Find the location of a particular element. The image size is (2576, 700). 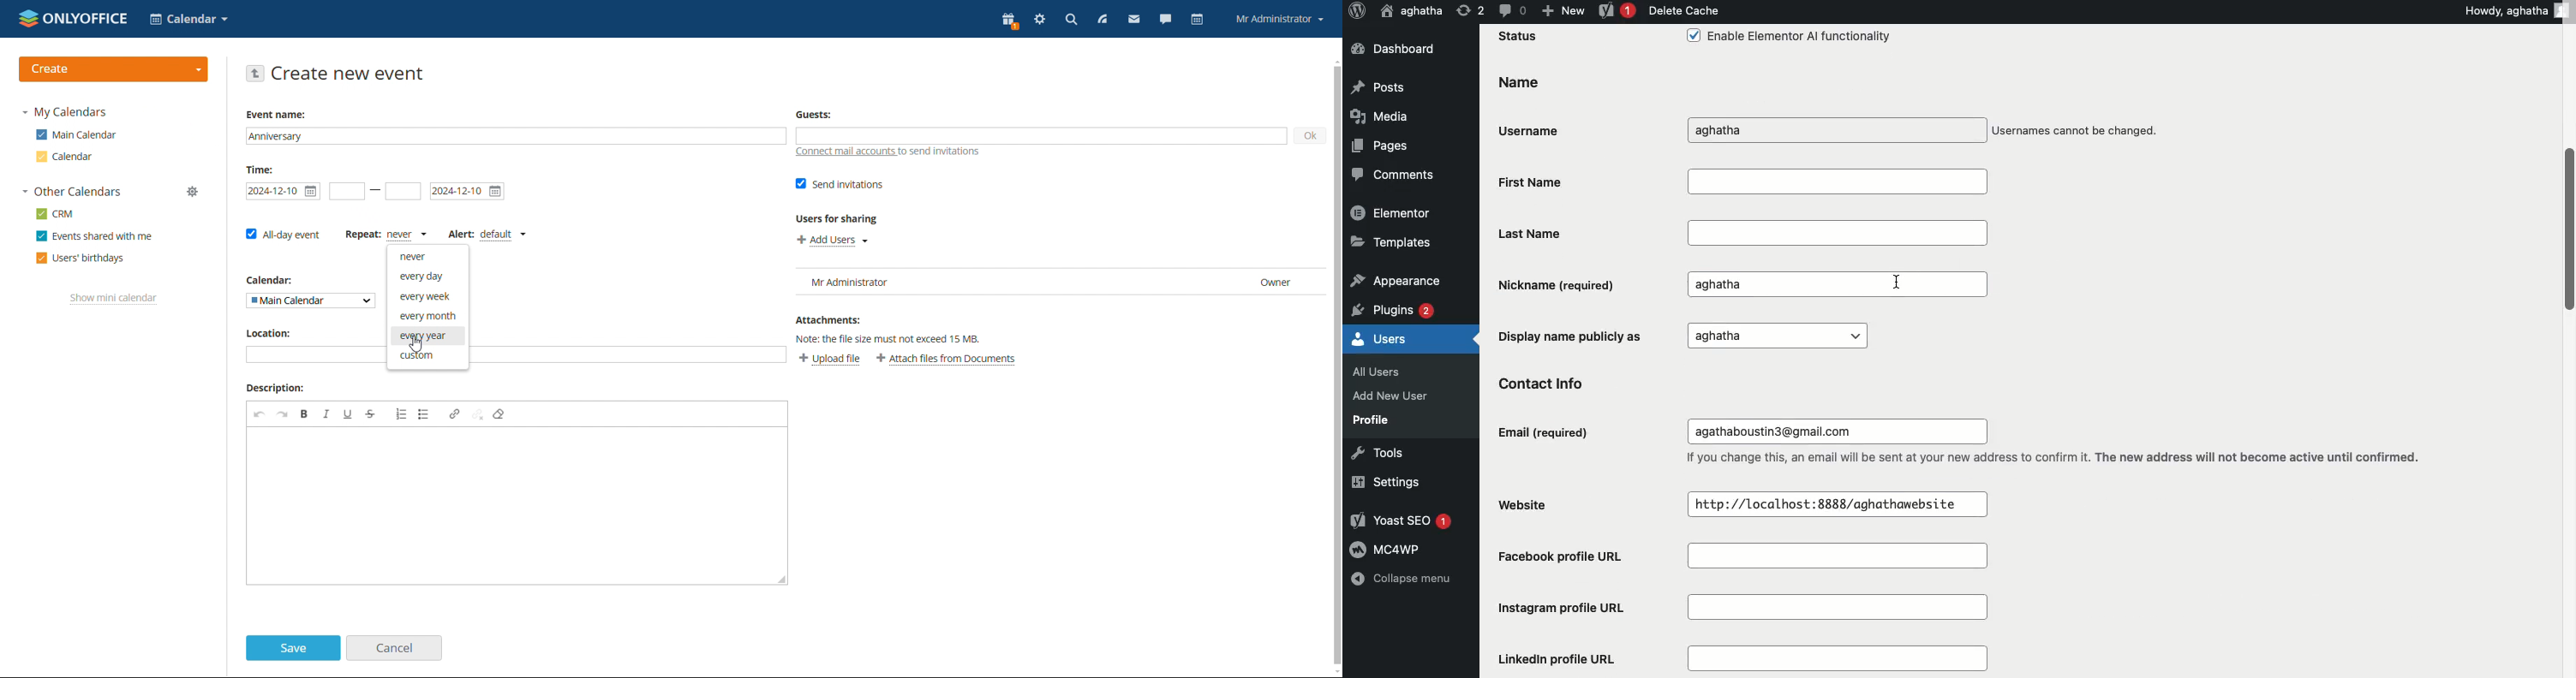

Contact info is located at coordinates (1551, 382).